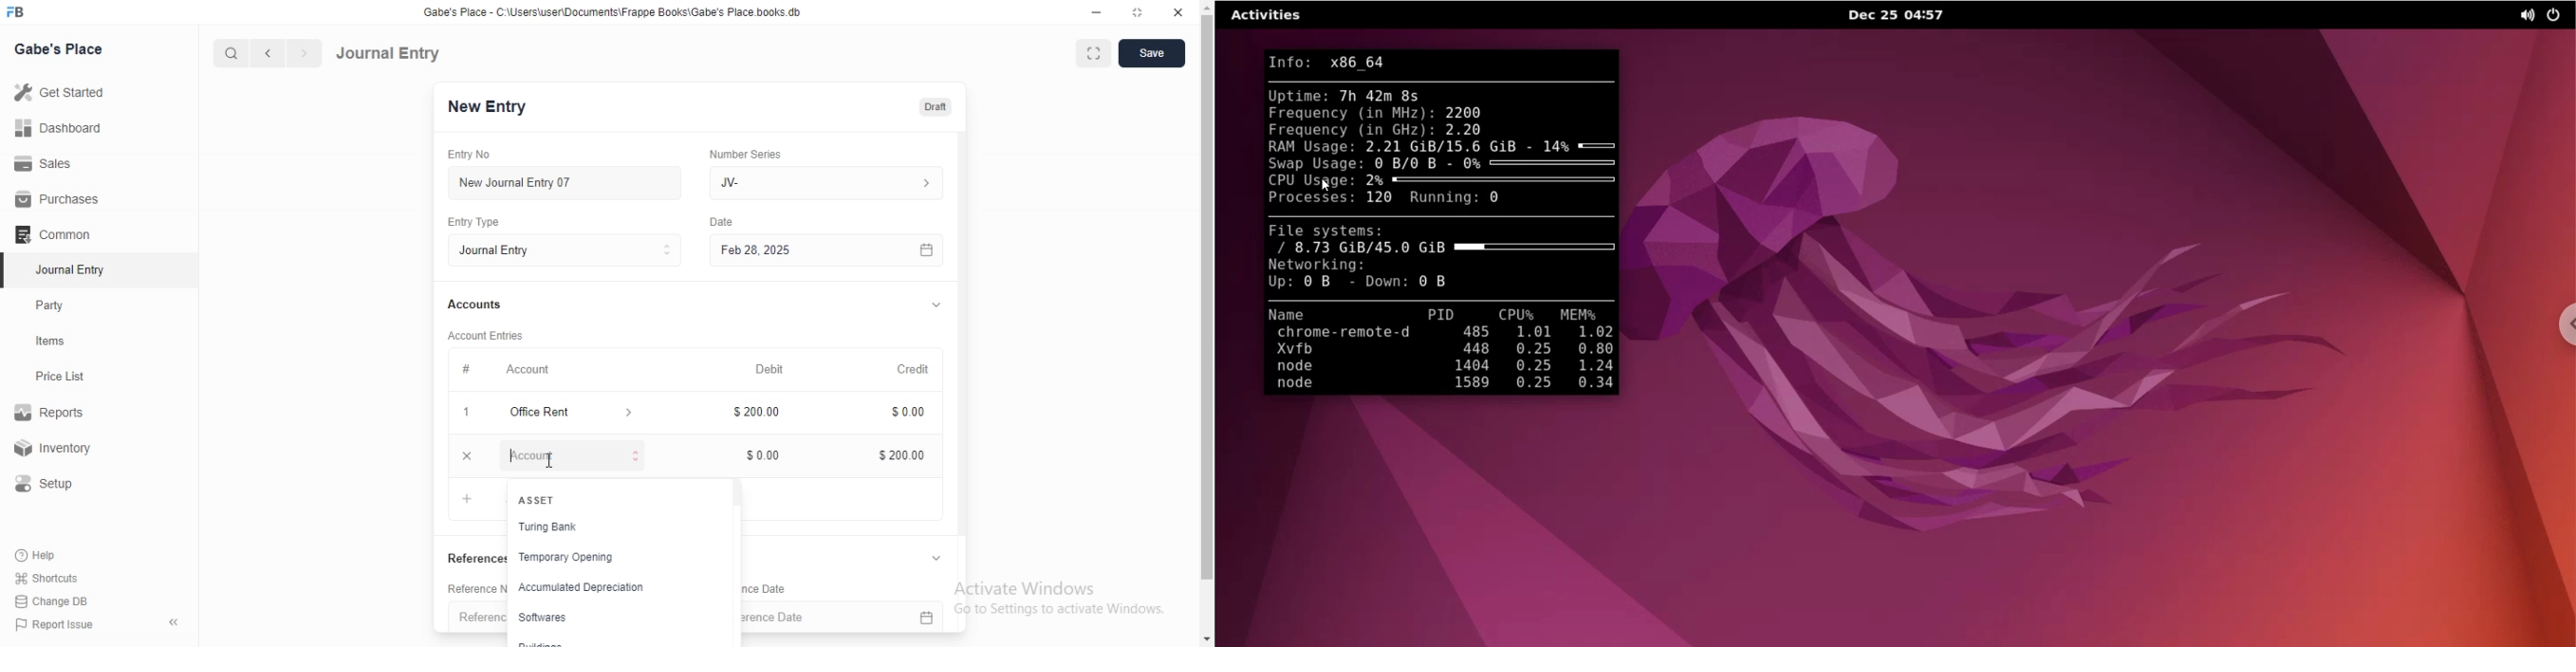 The image size is (2576, 672). I want to click on Date, so click(731, 221).